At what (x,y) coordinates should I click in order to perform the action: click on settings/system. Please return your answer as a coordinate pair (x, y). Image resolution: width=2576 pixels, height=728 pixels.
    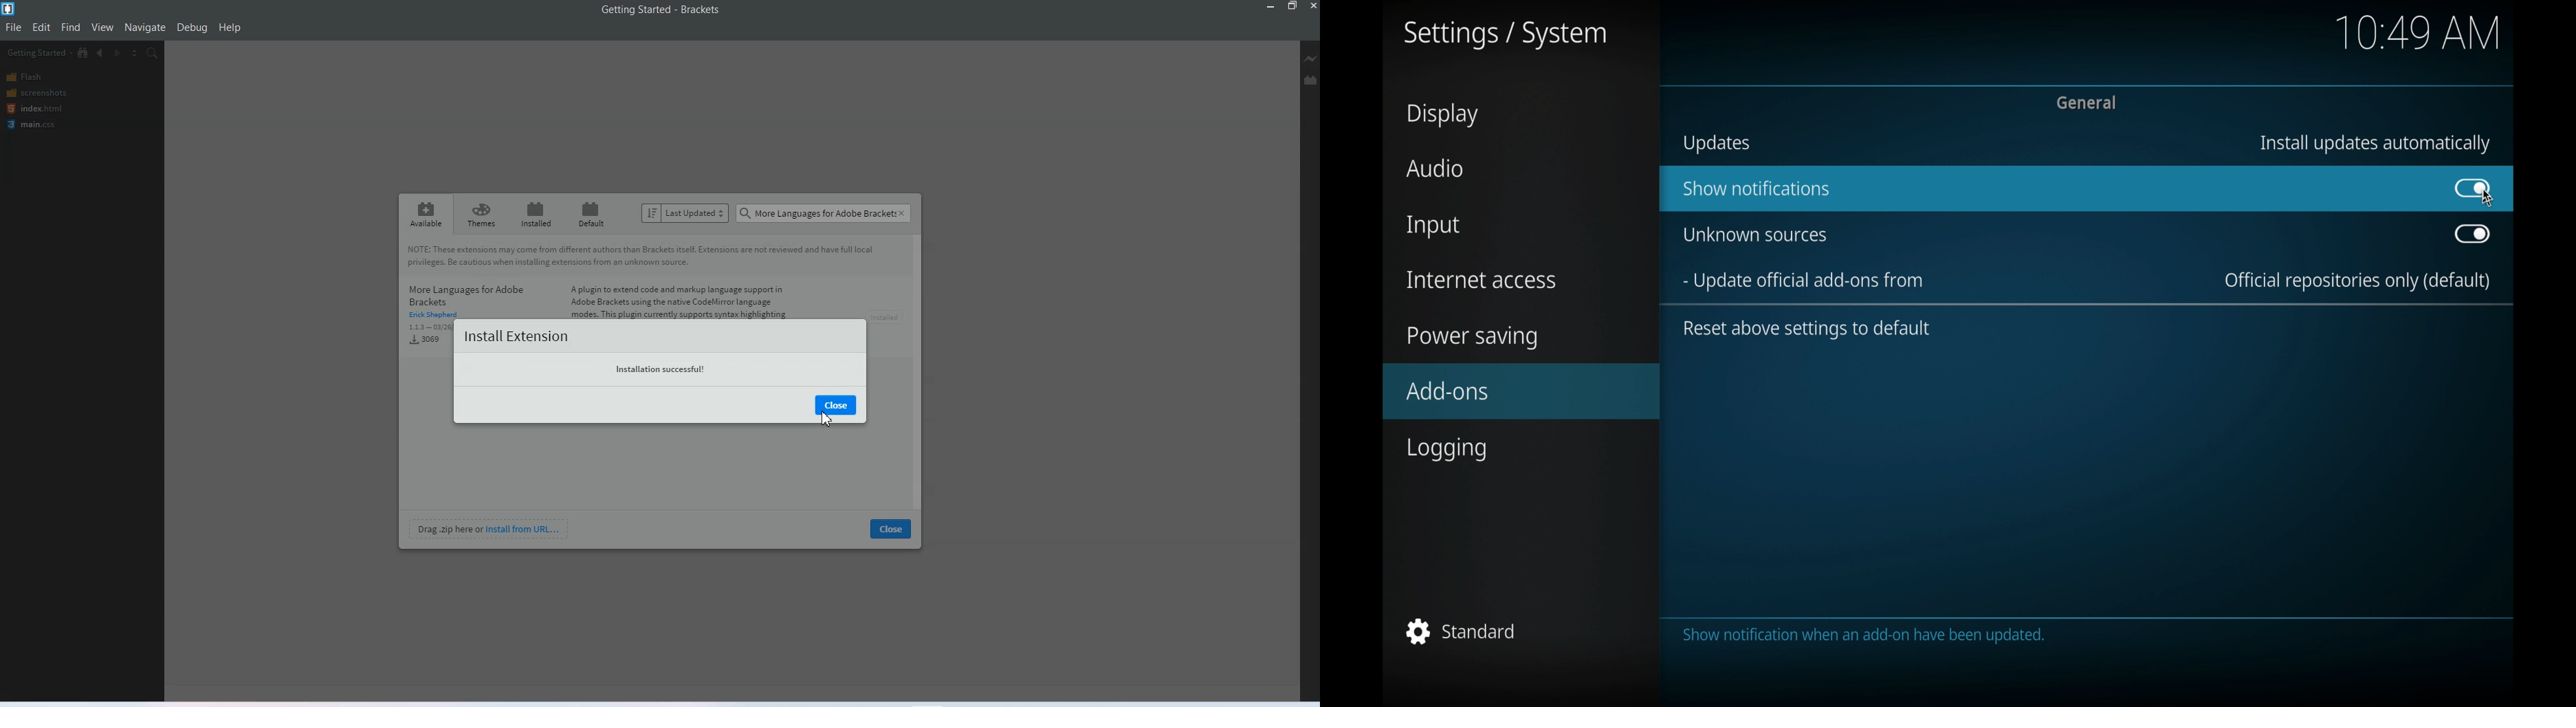
    Looking at the image, I should click on (1506, 35).